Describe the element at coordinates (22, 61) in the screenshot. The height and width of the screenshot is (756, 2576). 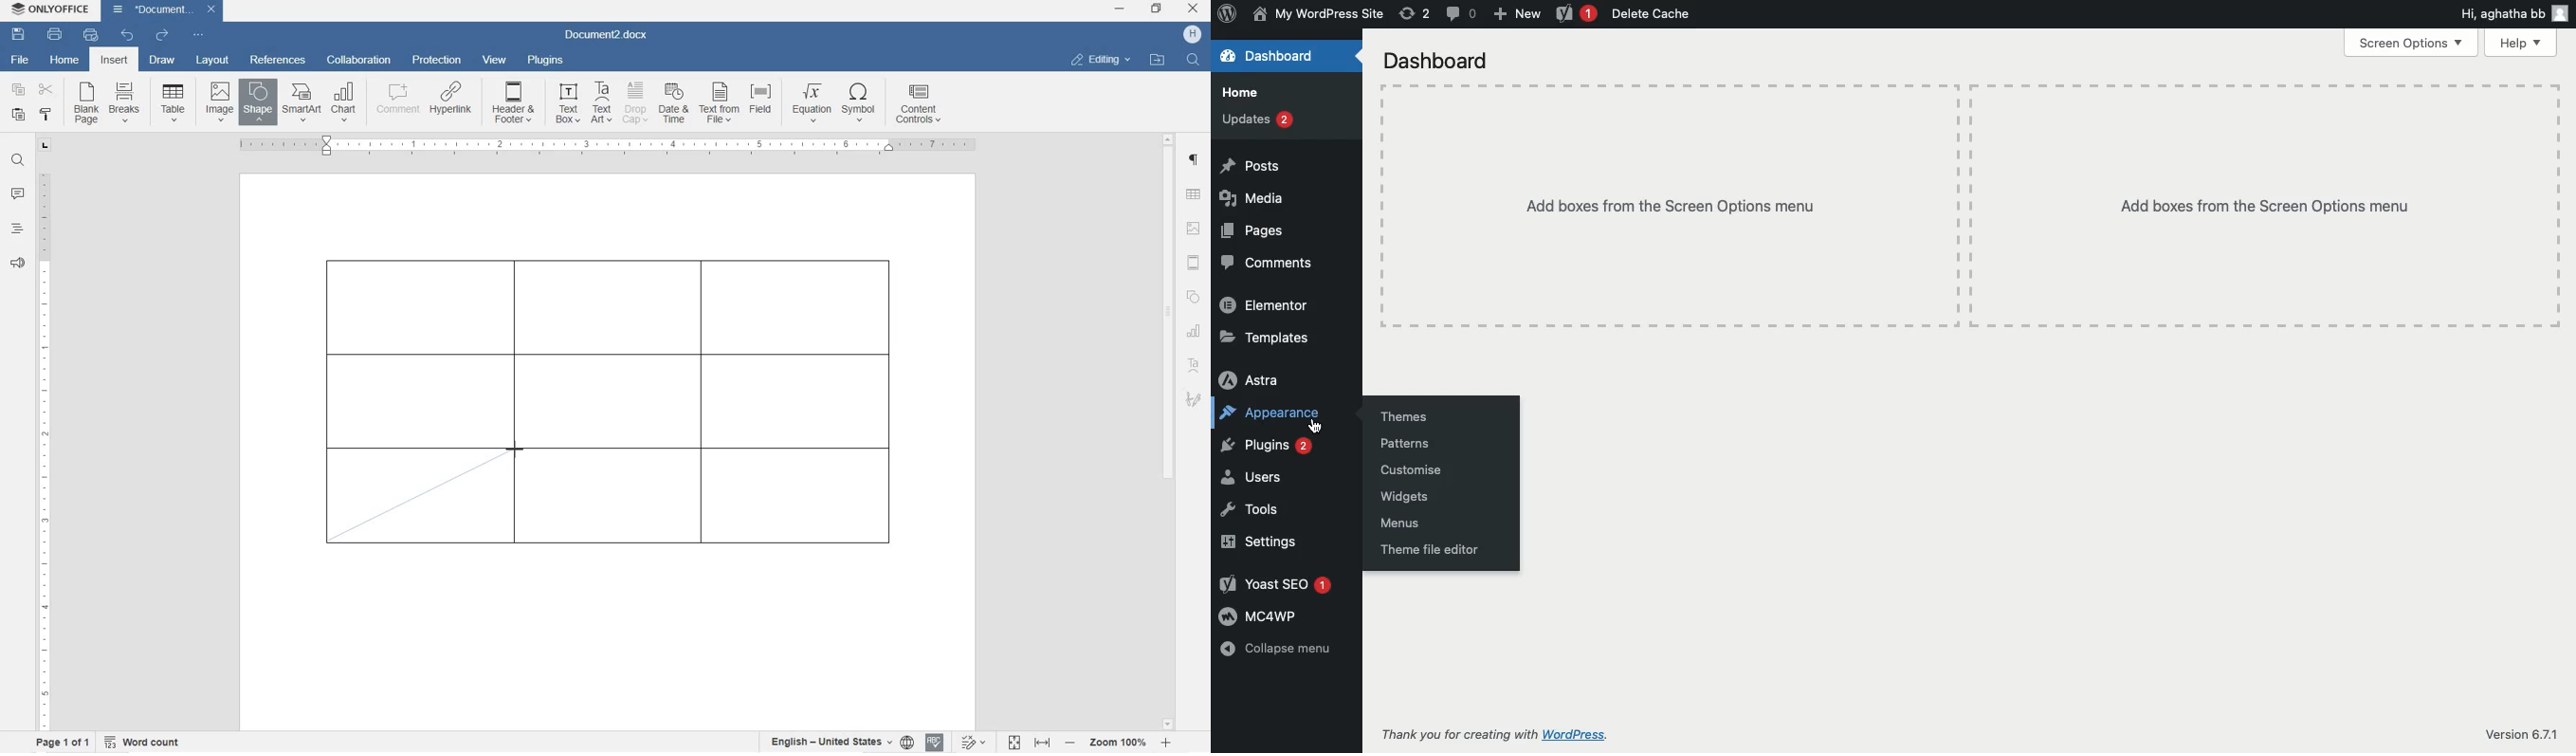
I see `file` at that location.